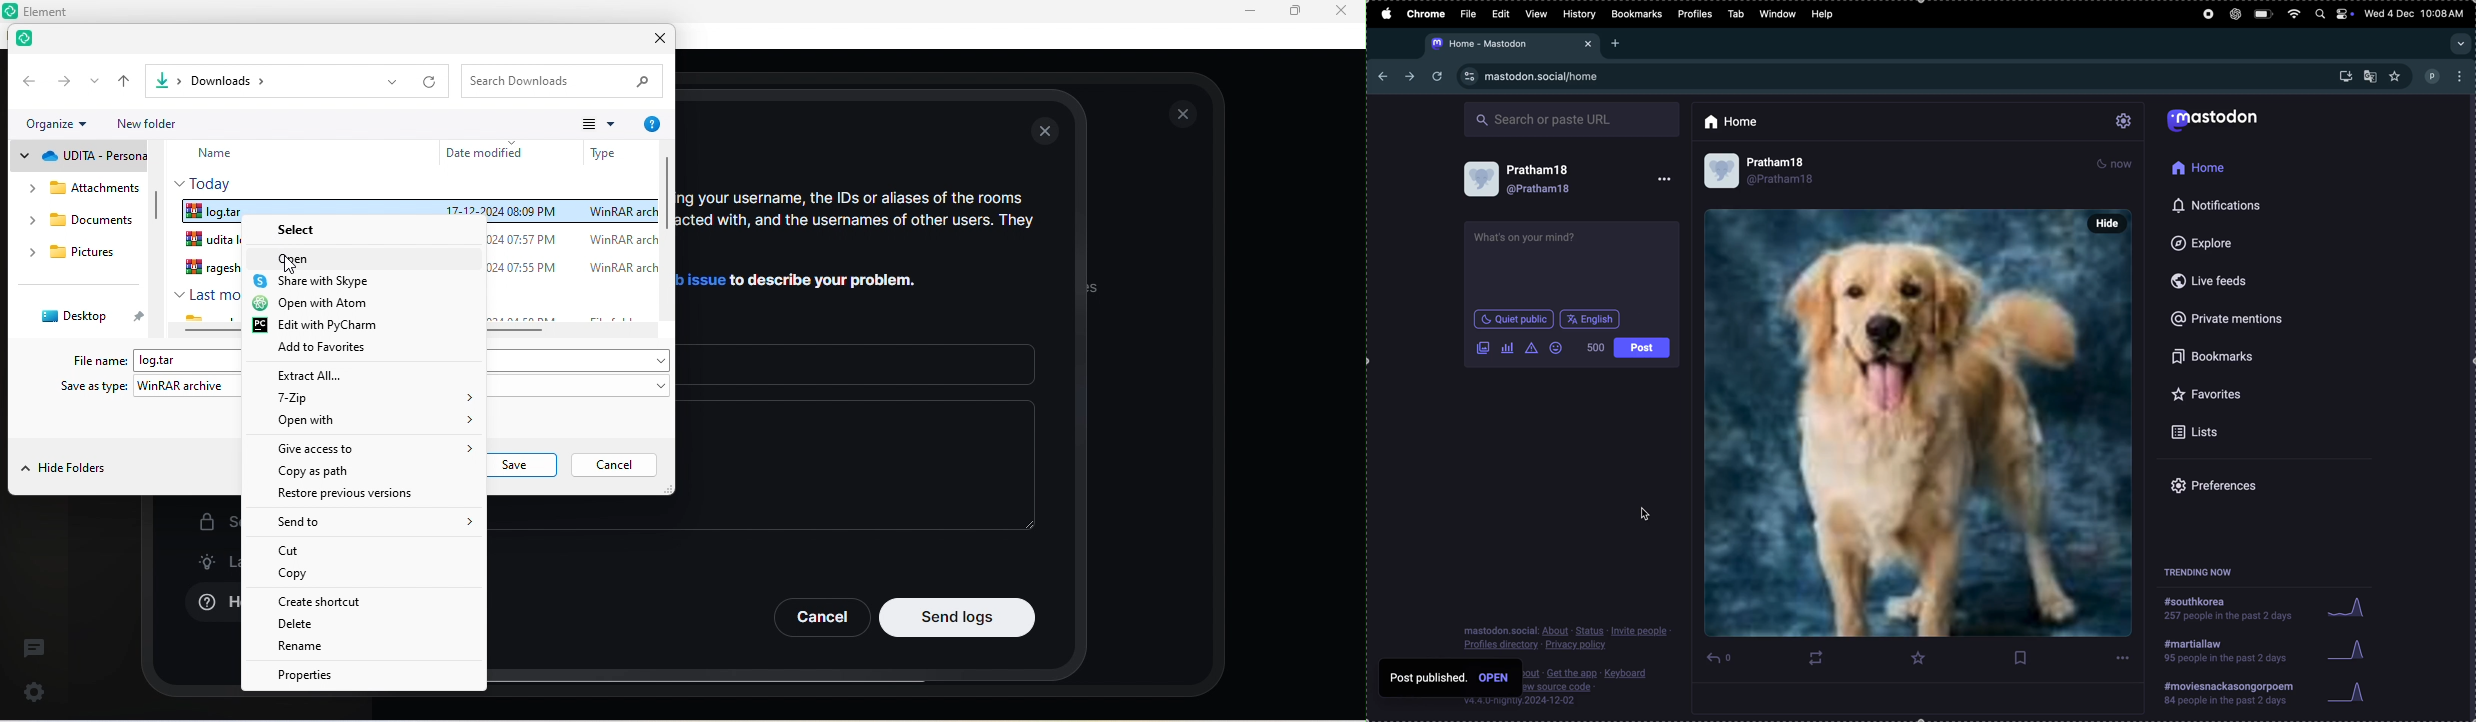 Image resolution: width=2492 pixels, height=728 pixels. I want to click on install mastdom, so click(2345, 75).